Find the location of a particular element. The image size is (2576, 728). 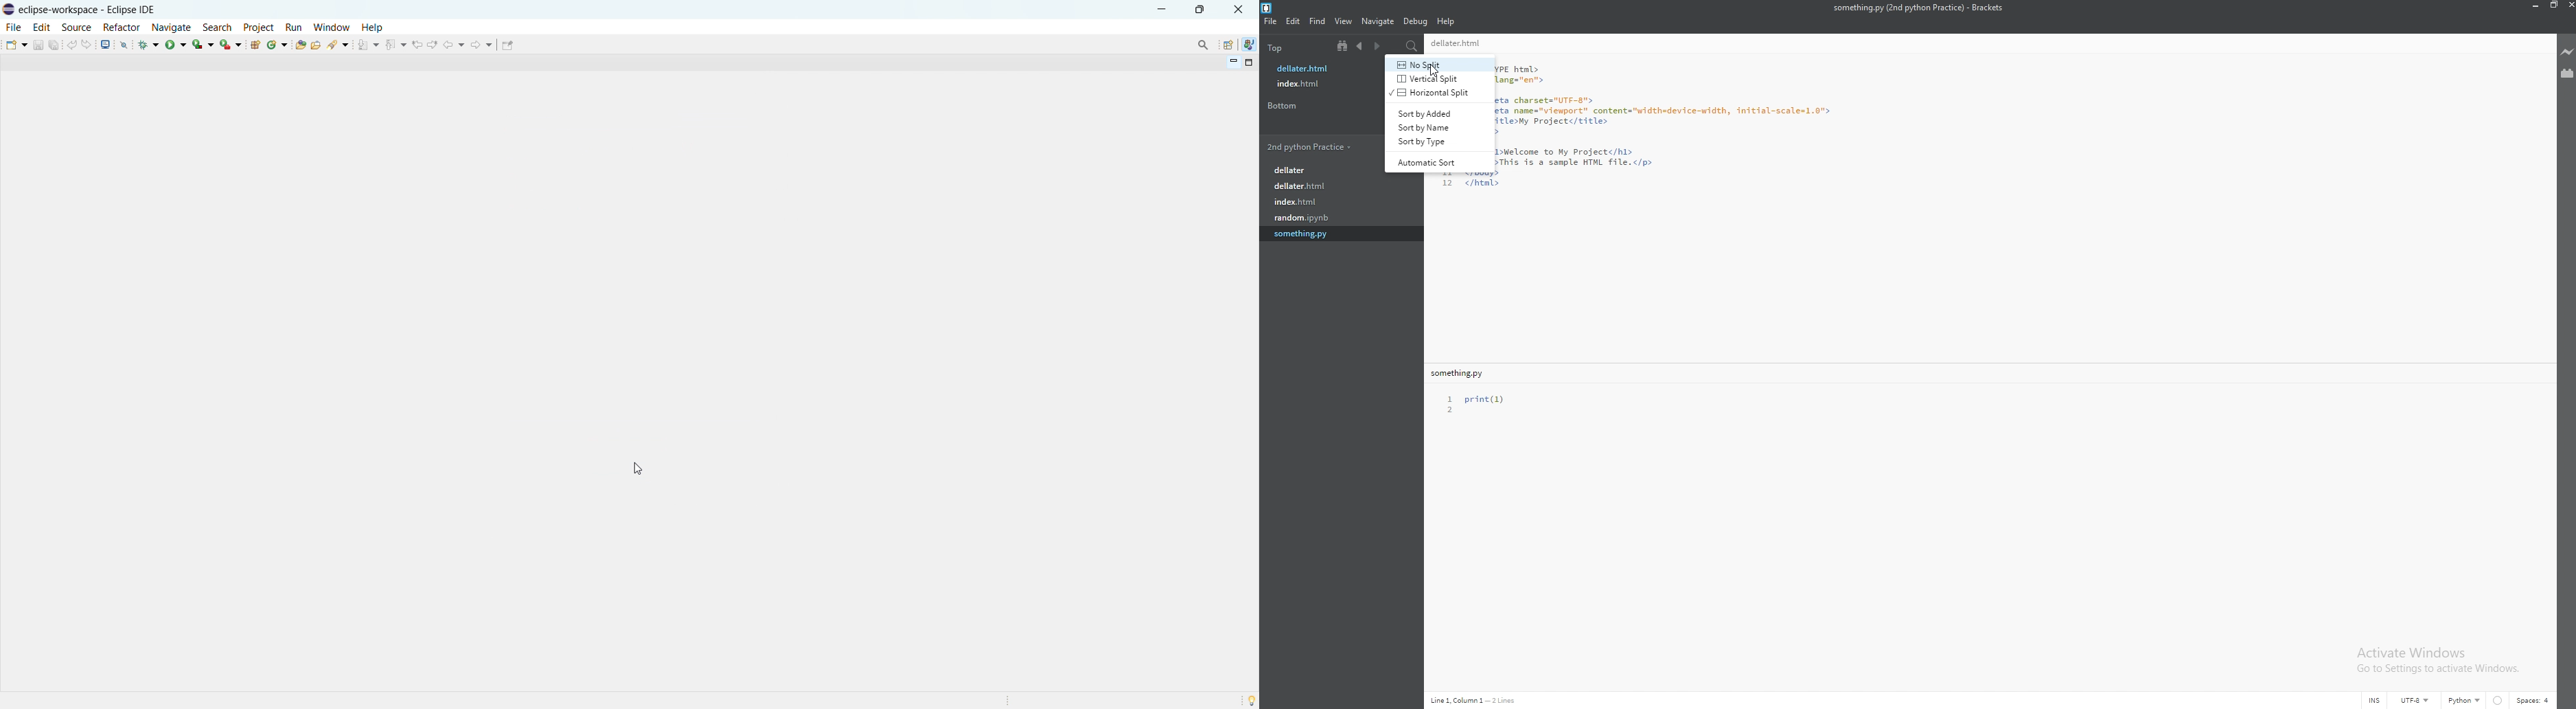

forward is located at coordinates (482, 44).